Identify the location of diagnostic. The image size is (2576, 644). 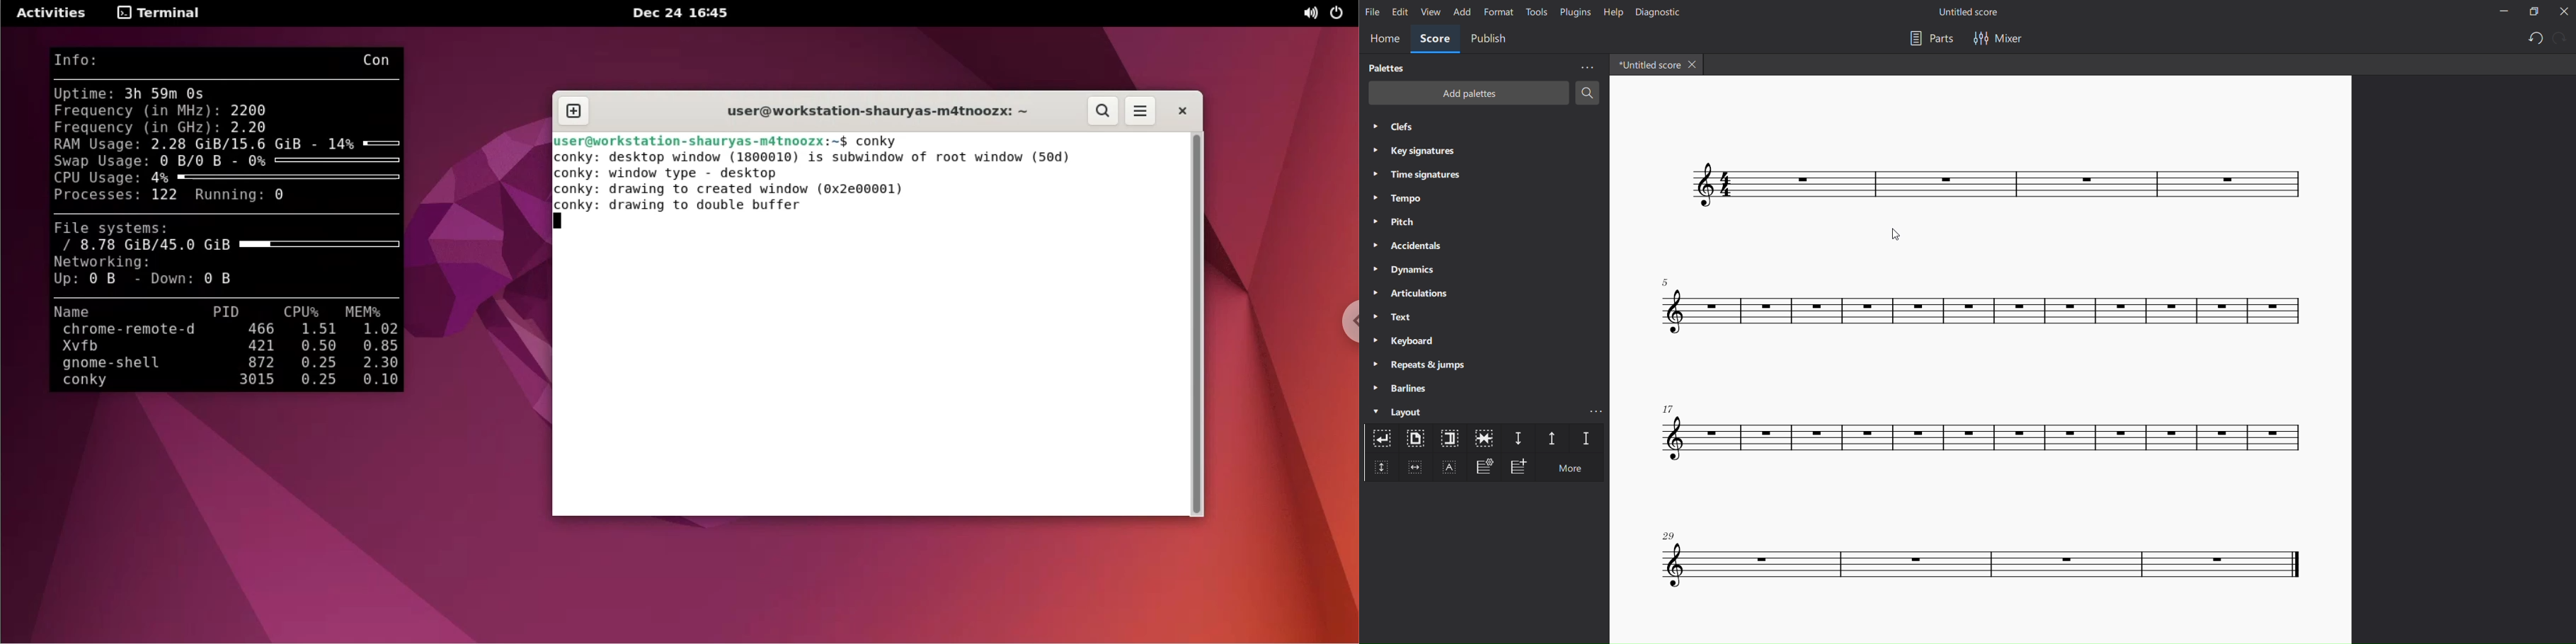
(1657, 12).